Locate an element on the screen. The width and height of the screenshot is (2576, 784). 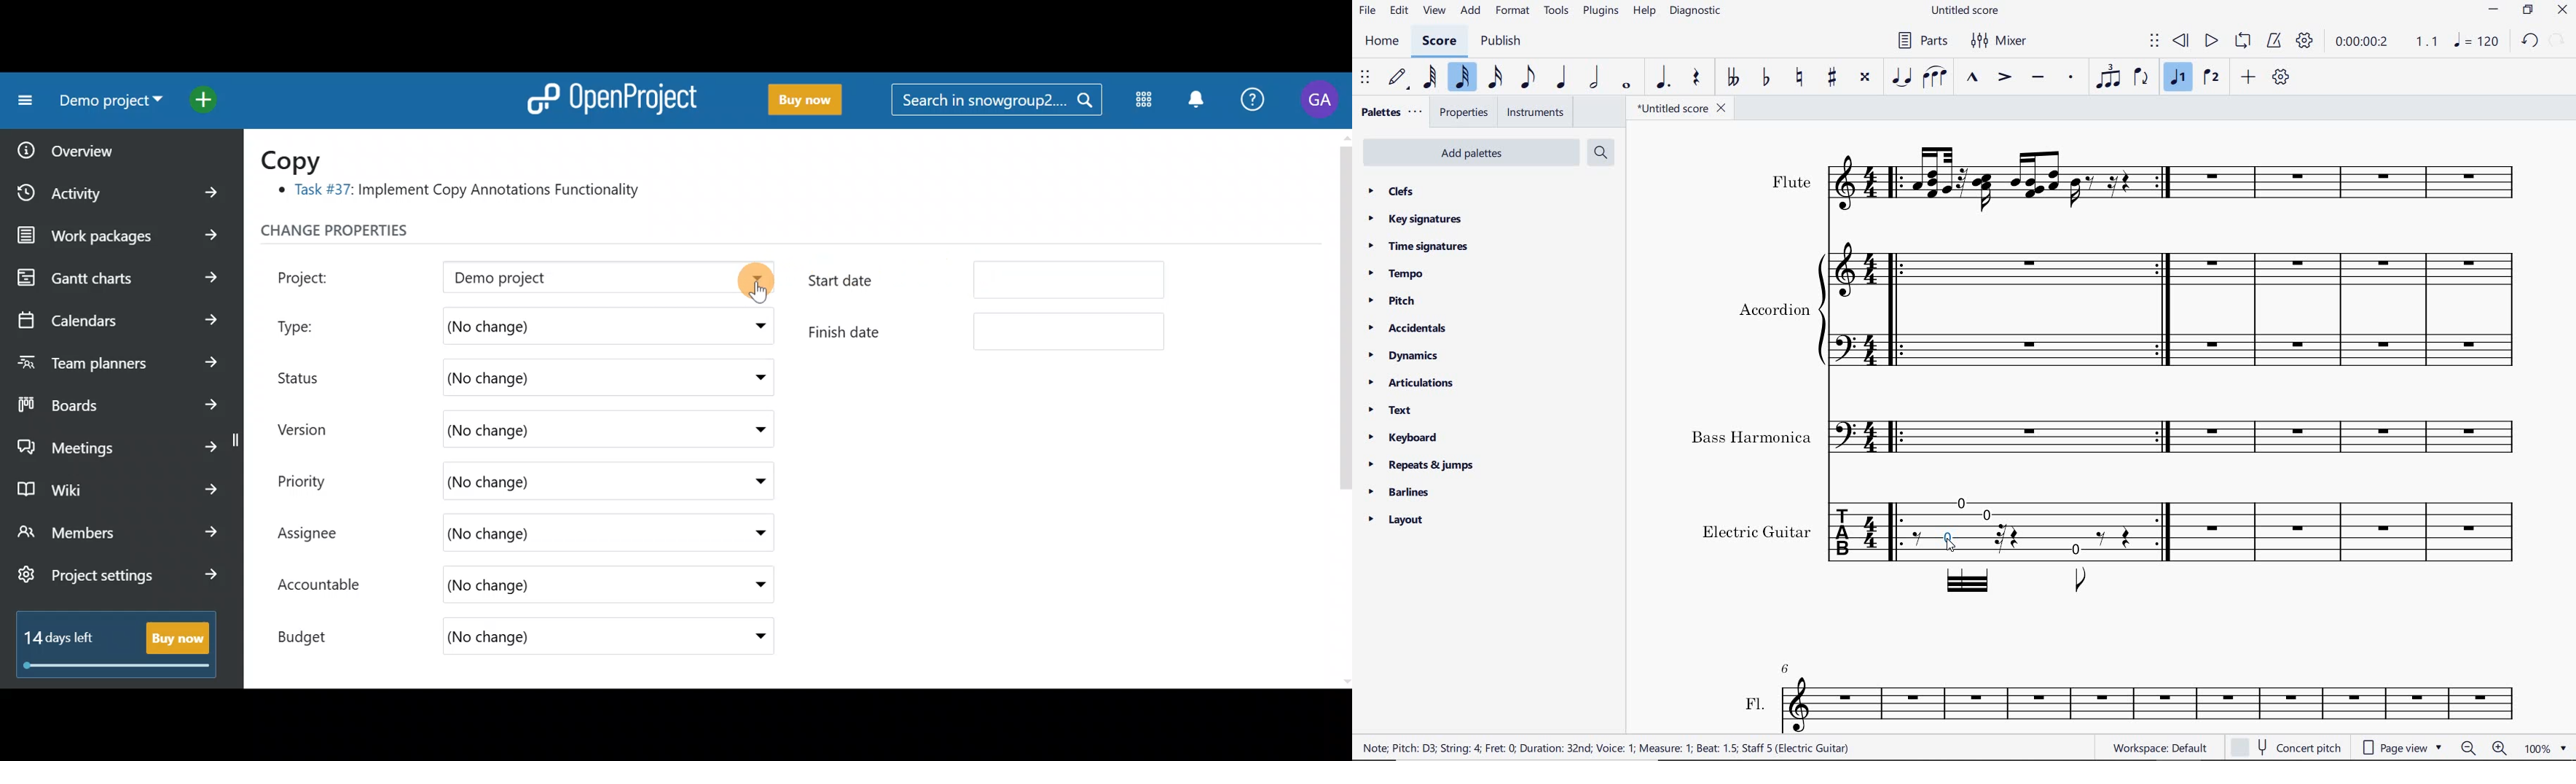
toggle sharp is located at coordinates (1834, 77).